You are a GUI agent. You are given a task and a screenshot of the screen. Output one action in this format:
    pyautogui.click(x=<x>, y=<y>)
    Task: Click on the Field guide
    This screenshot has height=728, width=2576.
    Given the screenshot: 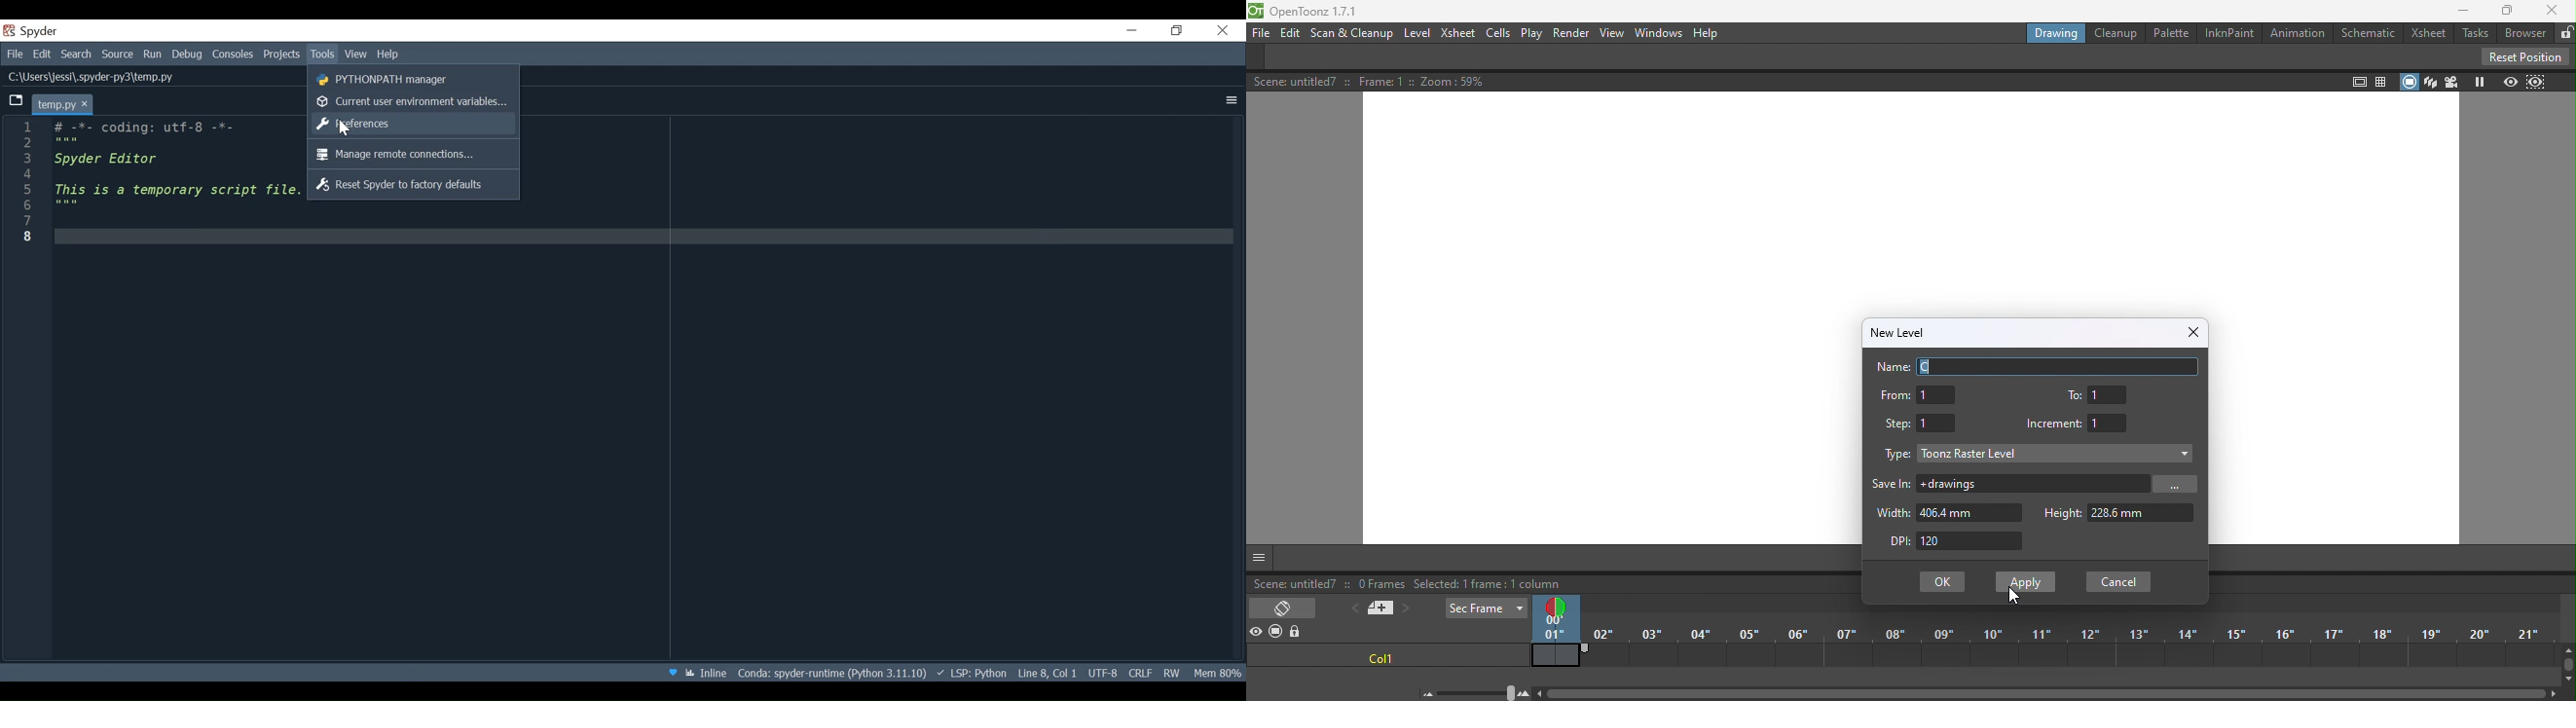 What is the action you would take?
    pyautogui.click(x=2383, y=80)
    